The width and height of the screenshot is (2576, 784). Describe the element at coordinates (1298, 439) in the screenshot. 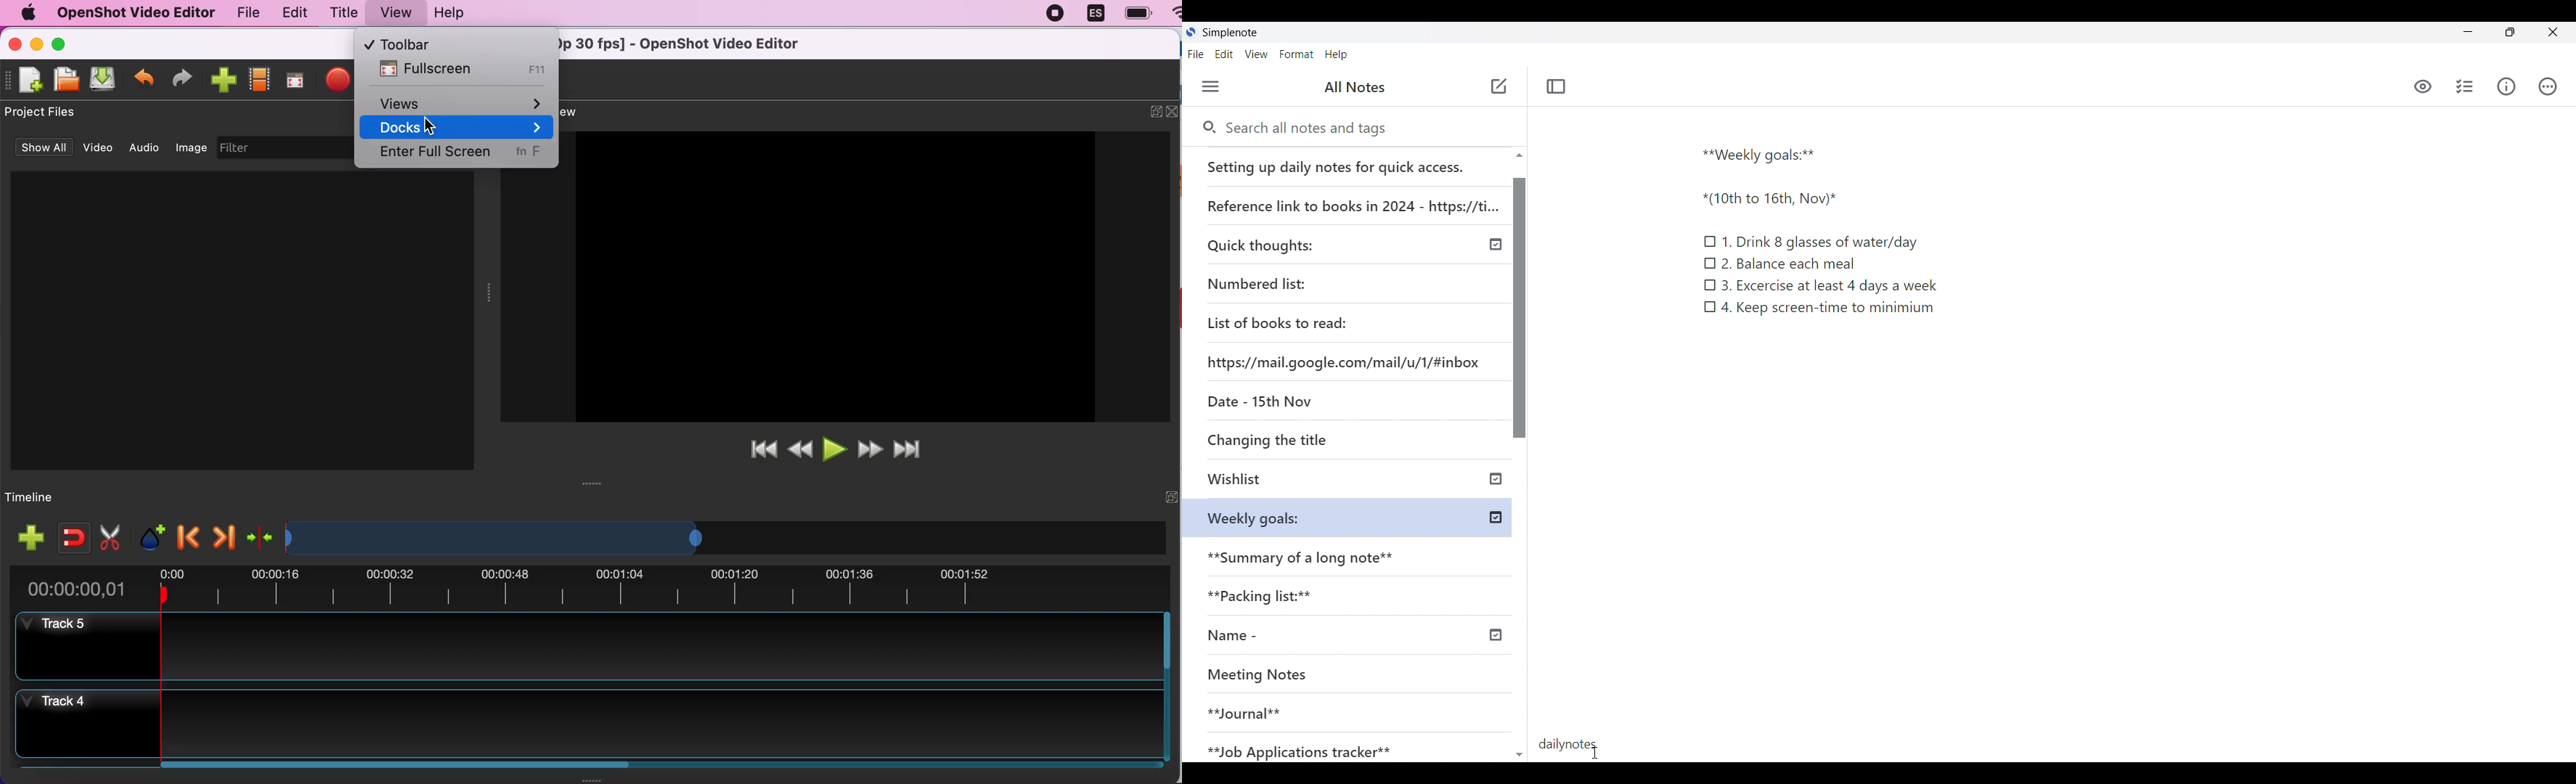

I see `Changing the title` at that location.